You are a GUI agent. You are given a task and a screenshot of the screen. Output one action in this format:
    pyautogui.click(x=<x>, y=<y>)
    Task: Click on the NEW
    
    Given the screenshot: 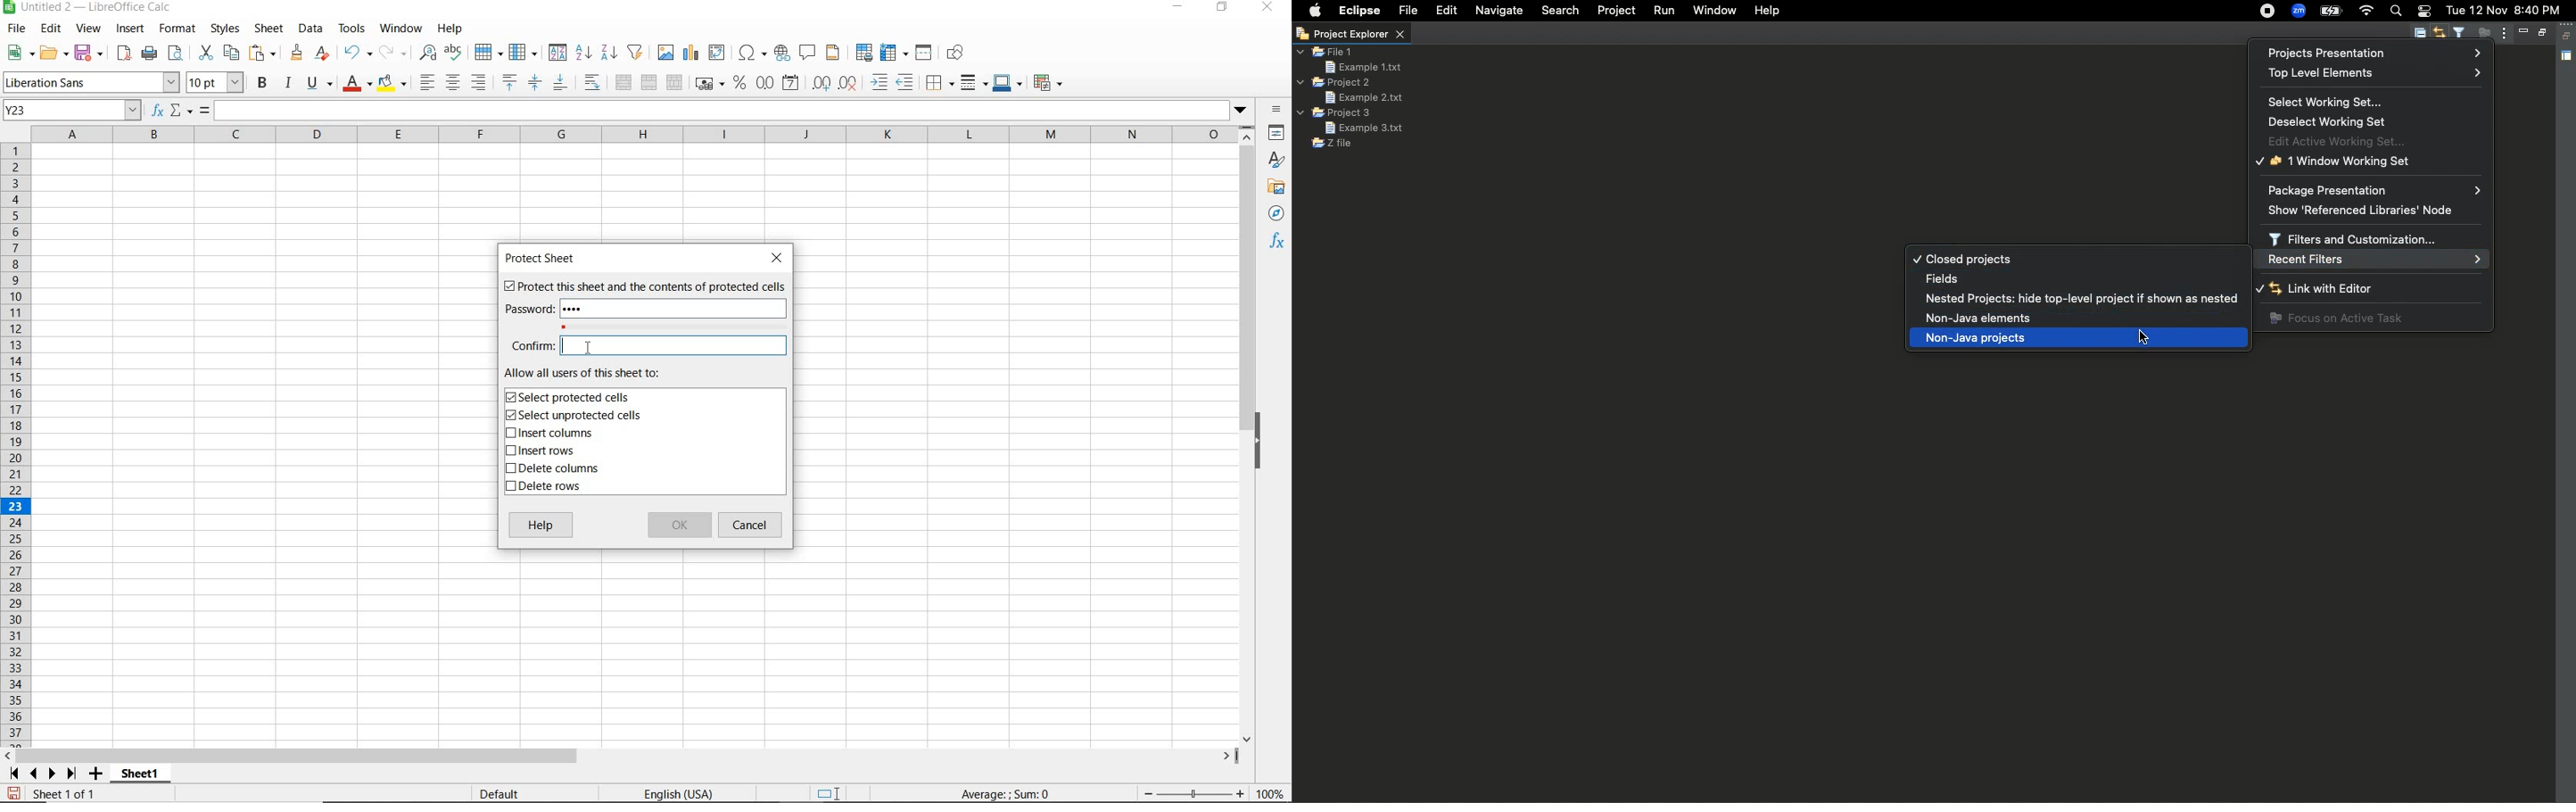 What is the action you would take?
    pyautogui.click(x=17, y=53)
    